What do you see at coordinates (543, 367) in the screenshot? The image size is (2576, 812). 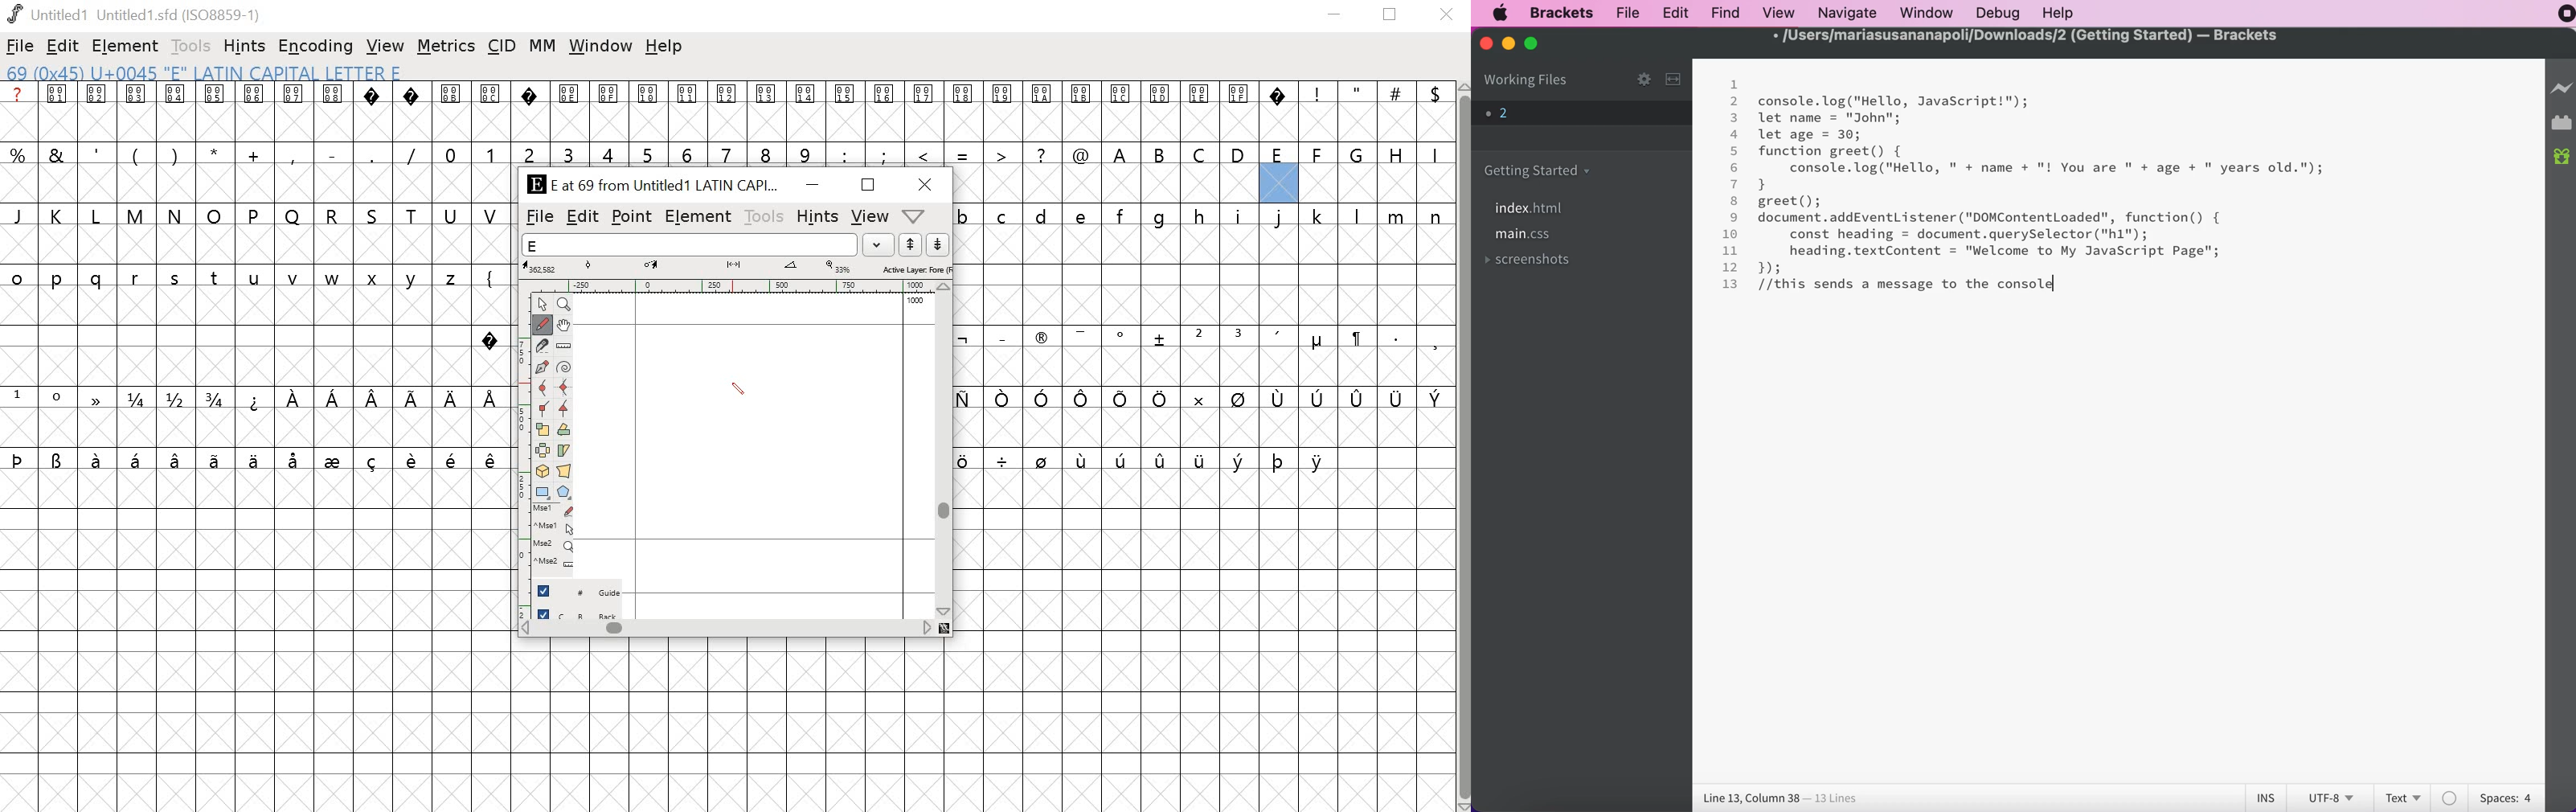 I see `Pen` at bounding box center [543, 367].